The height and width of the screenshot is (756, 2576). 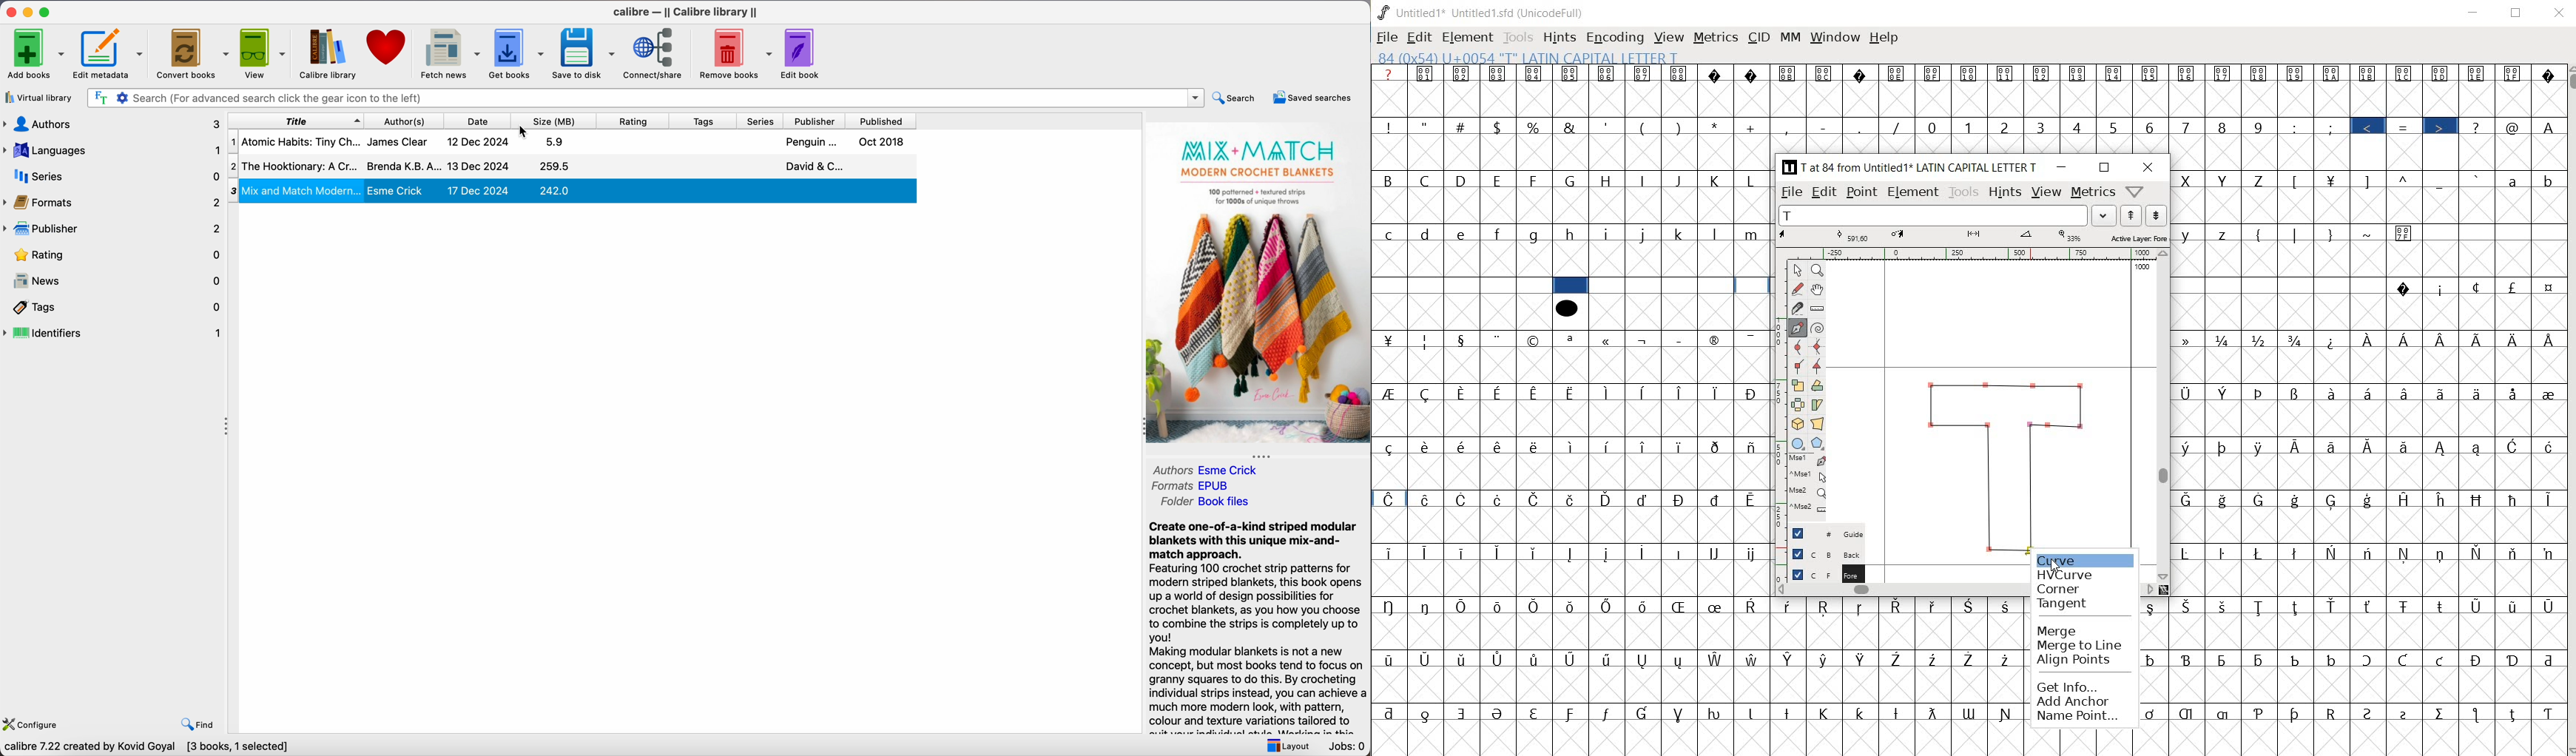 I want to click on formats, so click(x=112, y=200).